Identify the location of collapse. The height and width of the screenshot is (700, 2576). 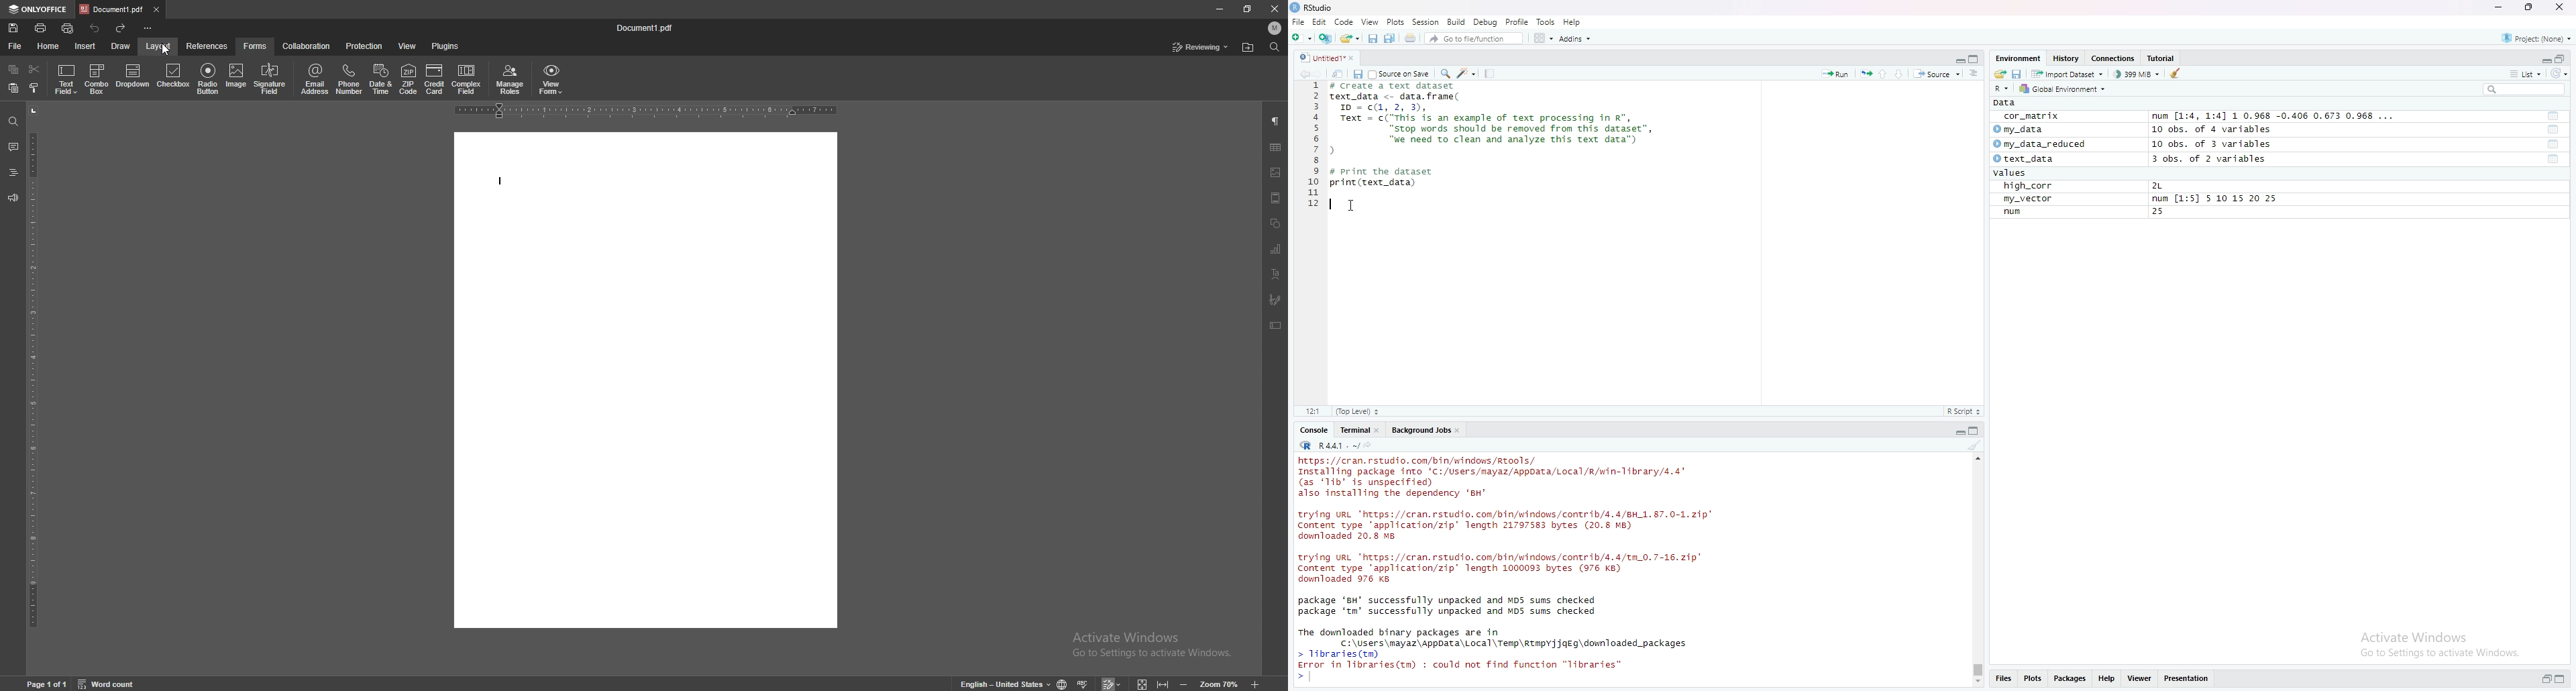
(2563, 59).